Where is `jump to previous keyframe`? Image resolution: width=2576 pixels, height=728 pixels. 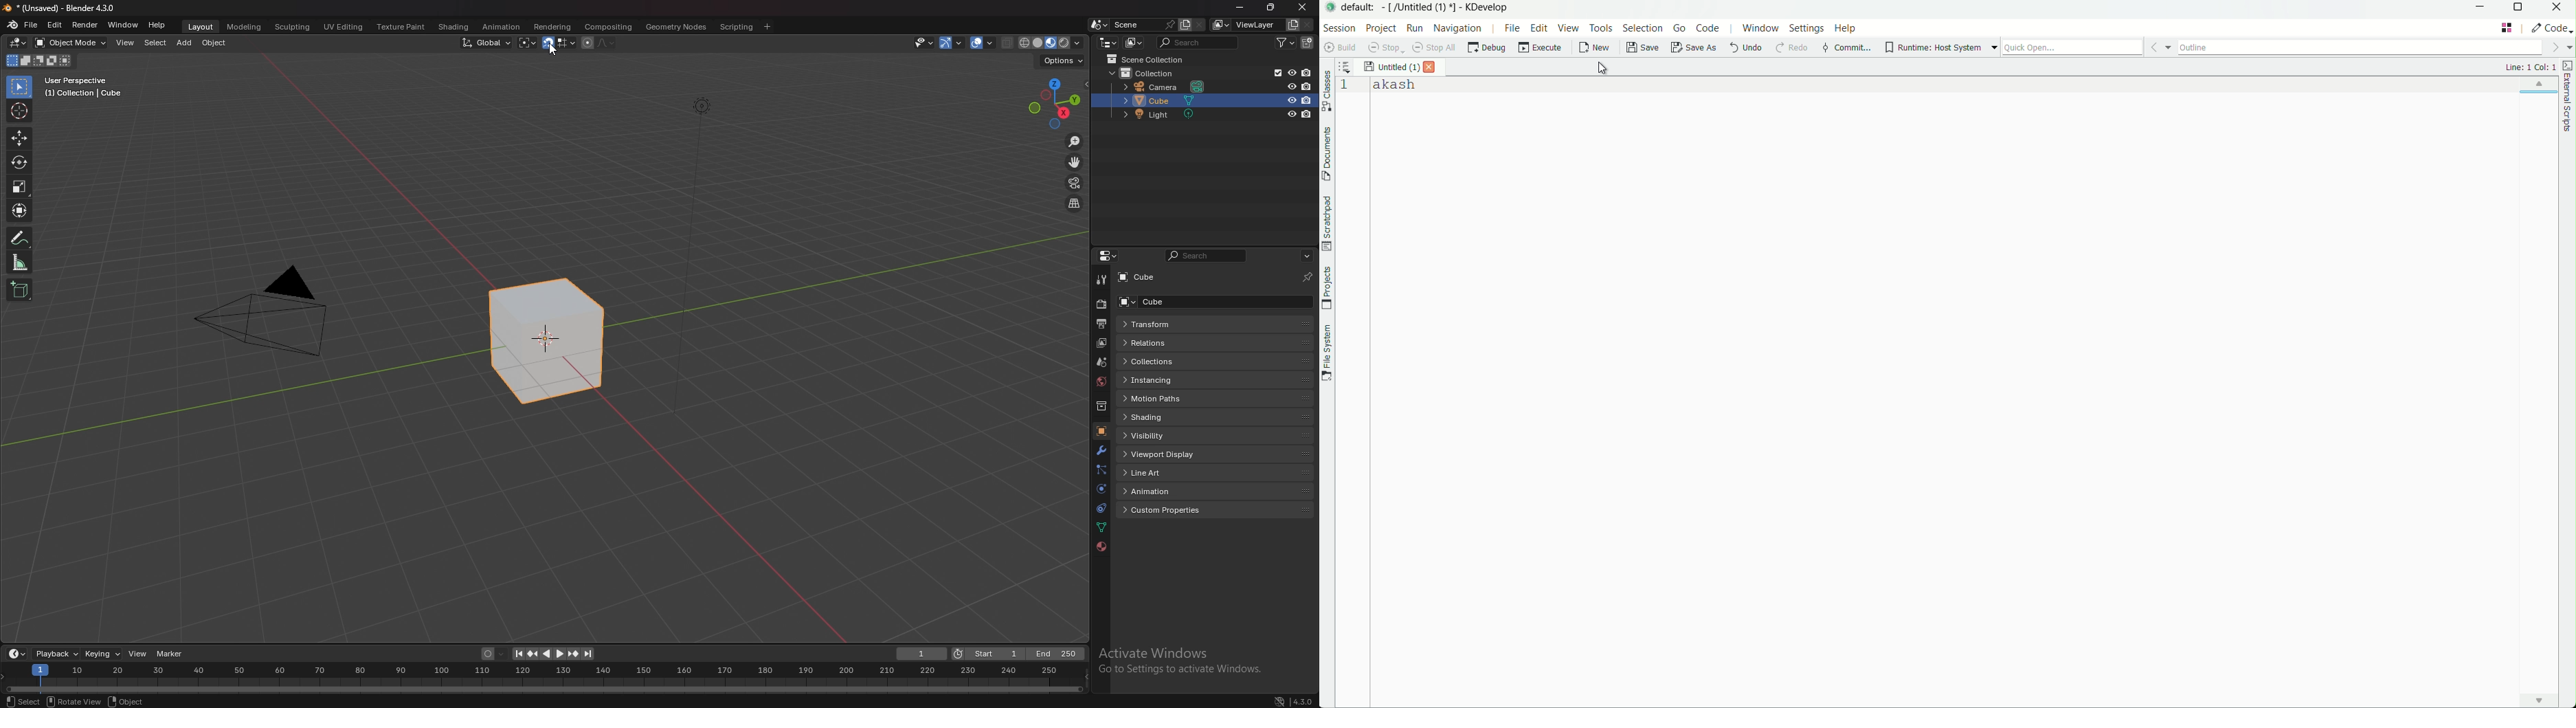 jump to previous keyframe is located at coordinates (535, 654).